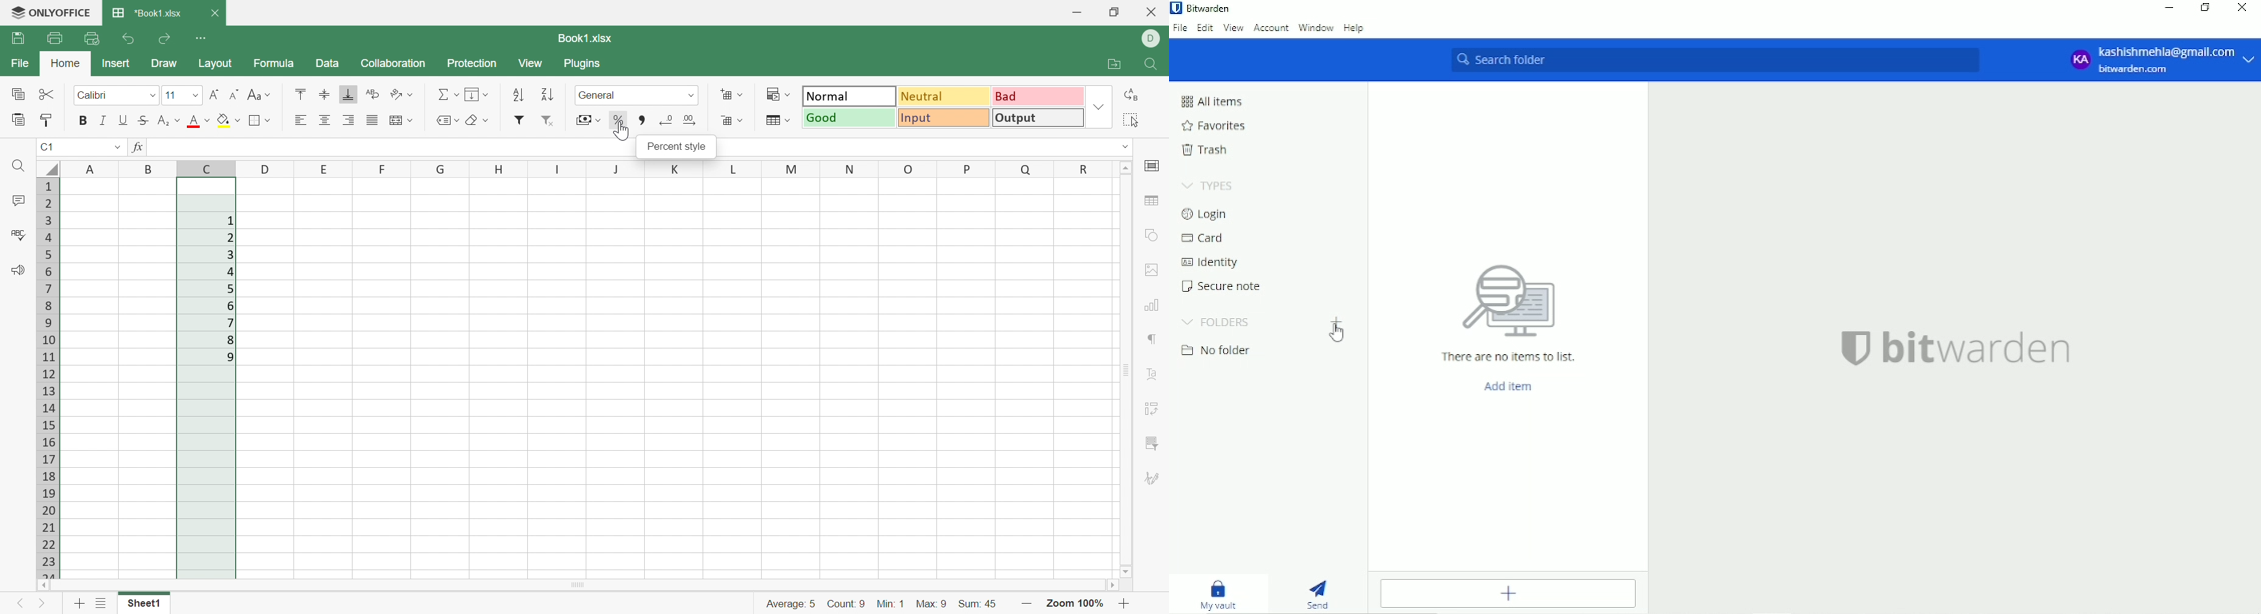  Describe the element at coordinates (546, 93) in the screenshot. I see `Descending order` at that location.